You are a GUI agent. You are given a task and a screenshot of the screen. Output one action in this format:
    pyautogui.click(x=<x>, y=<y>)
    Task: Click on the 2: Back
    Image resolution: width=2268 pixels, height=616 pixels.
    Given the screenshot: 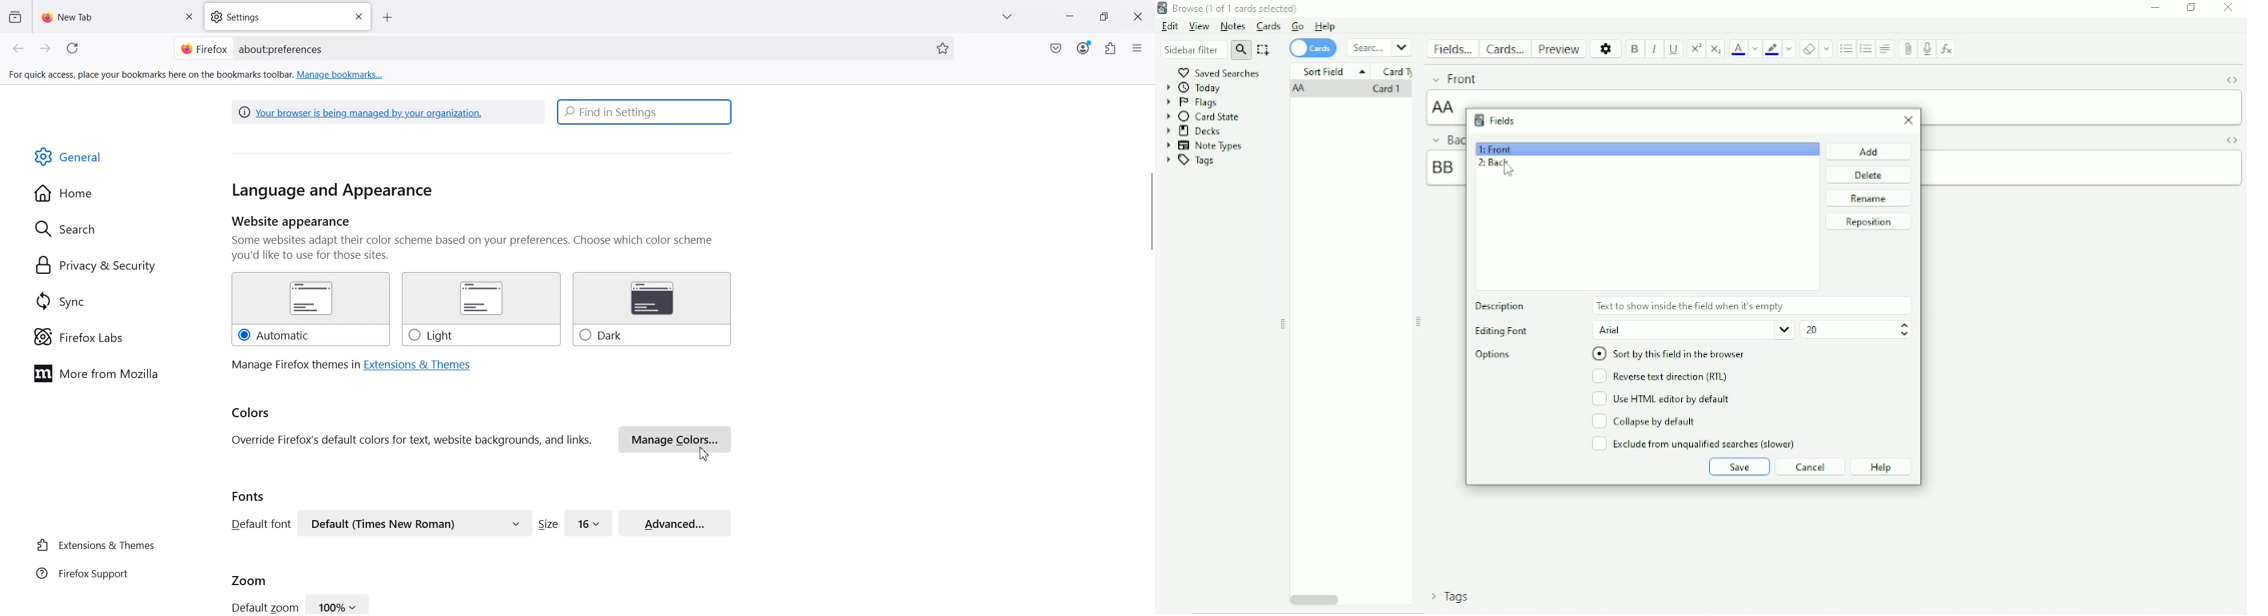 What is the action you would take?
    pyautogui.click(x=1494, y=165)
    